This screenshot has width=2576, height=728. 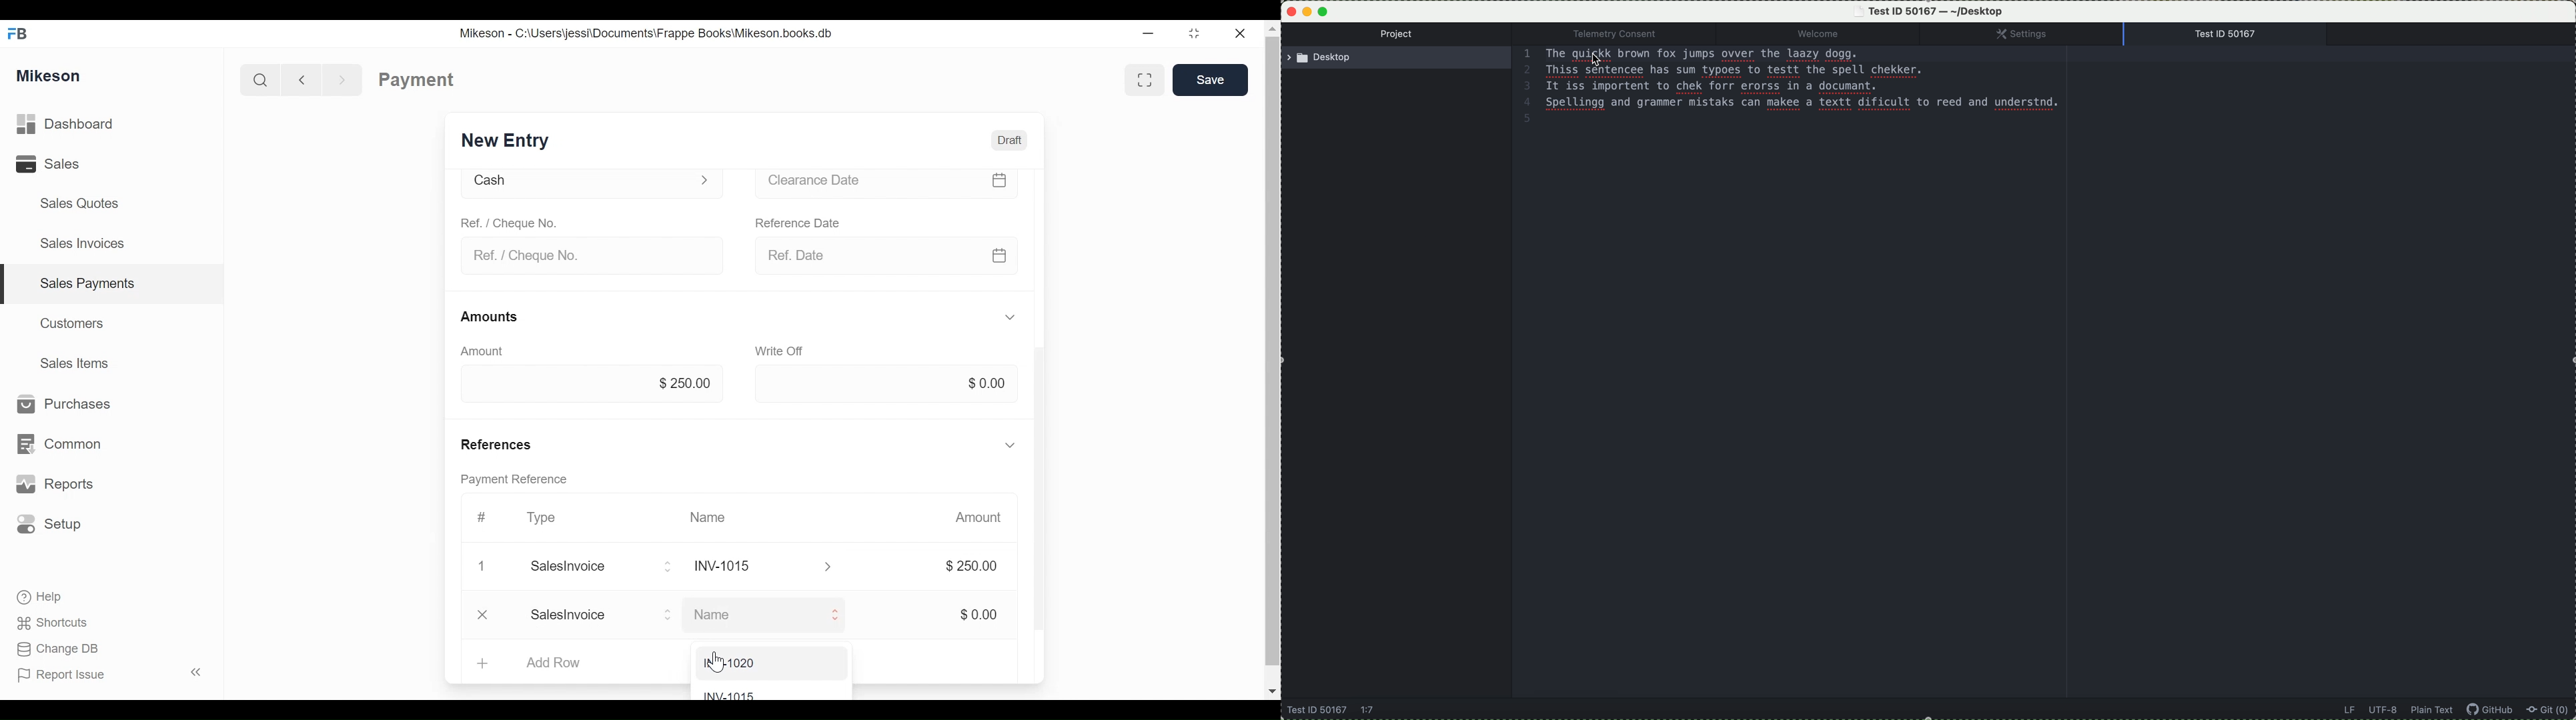 What do you see at coordinates (1399, 60) in the screenshot?
I see `desktop location` at bounding box center [1399, 60].